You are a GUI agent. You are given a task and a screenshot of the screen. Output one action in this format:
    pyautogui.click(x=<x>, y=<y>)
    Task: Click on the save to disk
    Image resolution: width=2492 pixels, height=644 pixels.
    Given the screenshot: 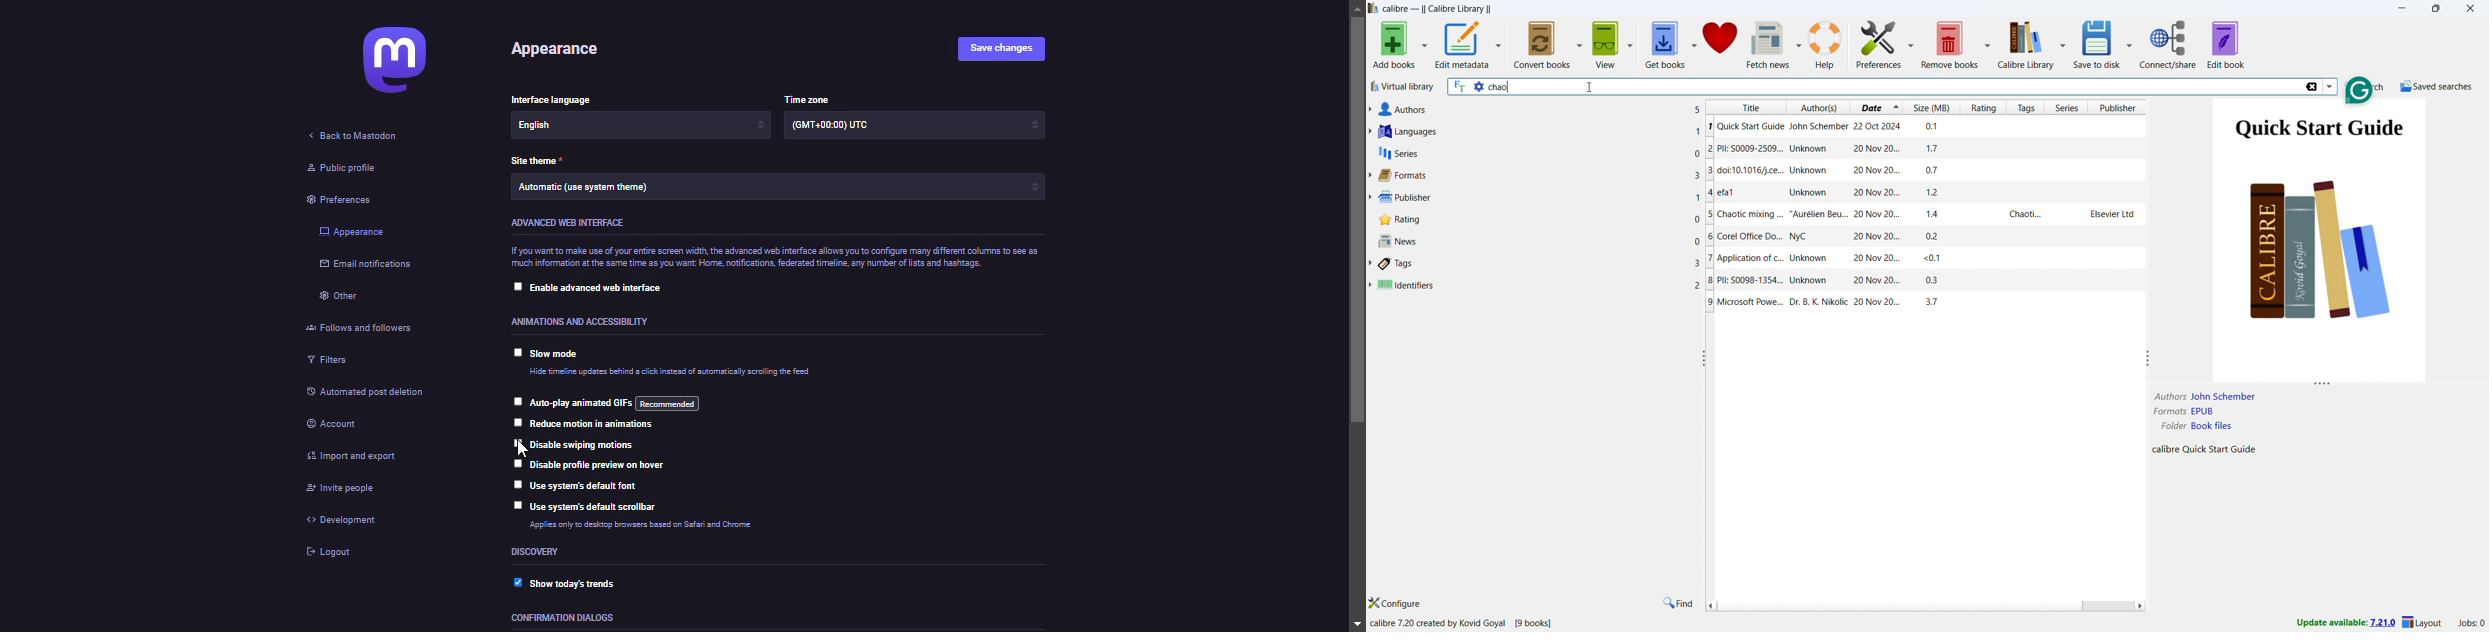 What is the action you would take?
    pyautogui.click(x=2096, y=44)
    